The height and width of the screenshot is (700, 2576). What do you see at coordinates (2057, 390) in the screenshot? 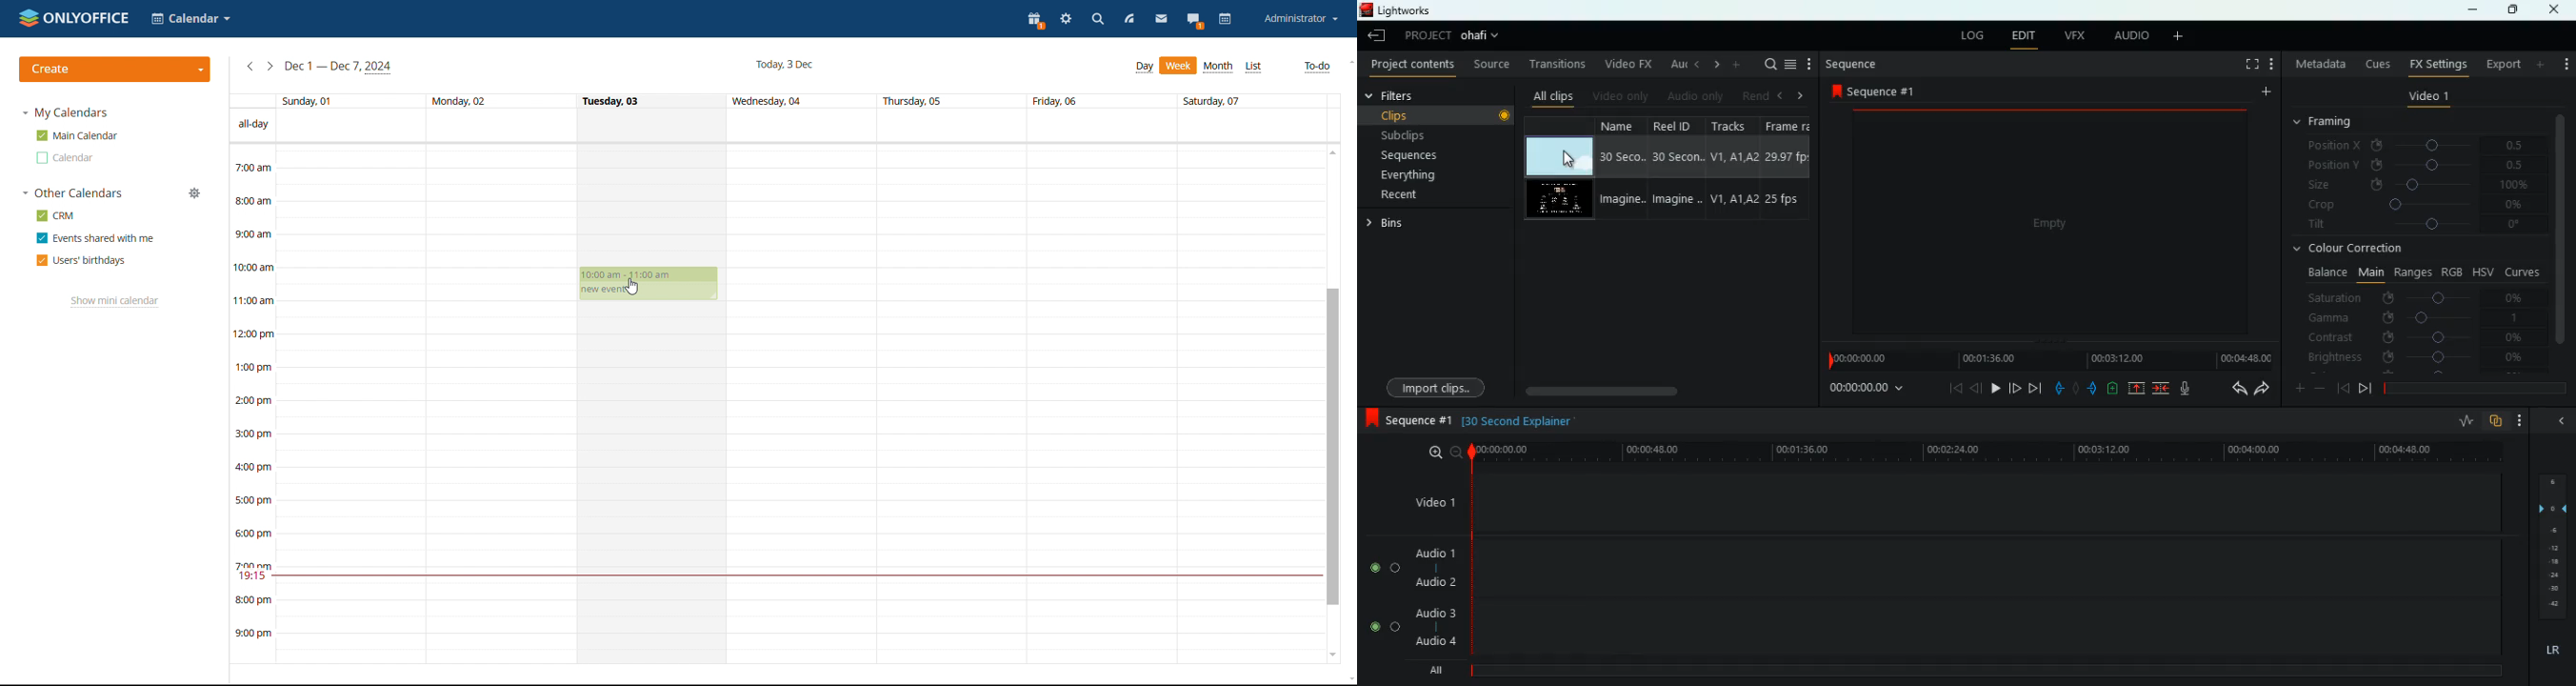
I see `pull` at bounding box center [2057, 390].